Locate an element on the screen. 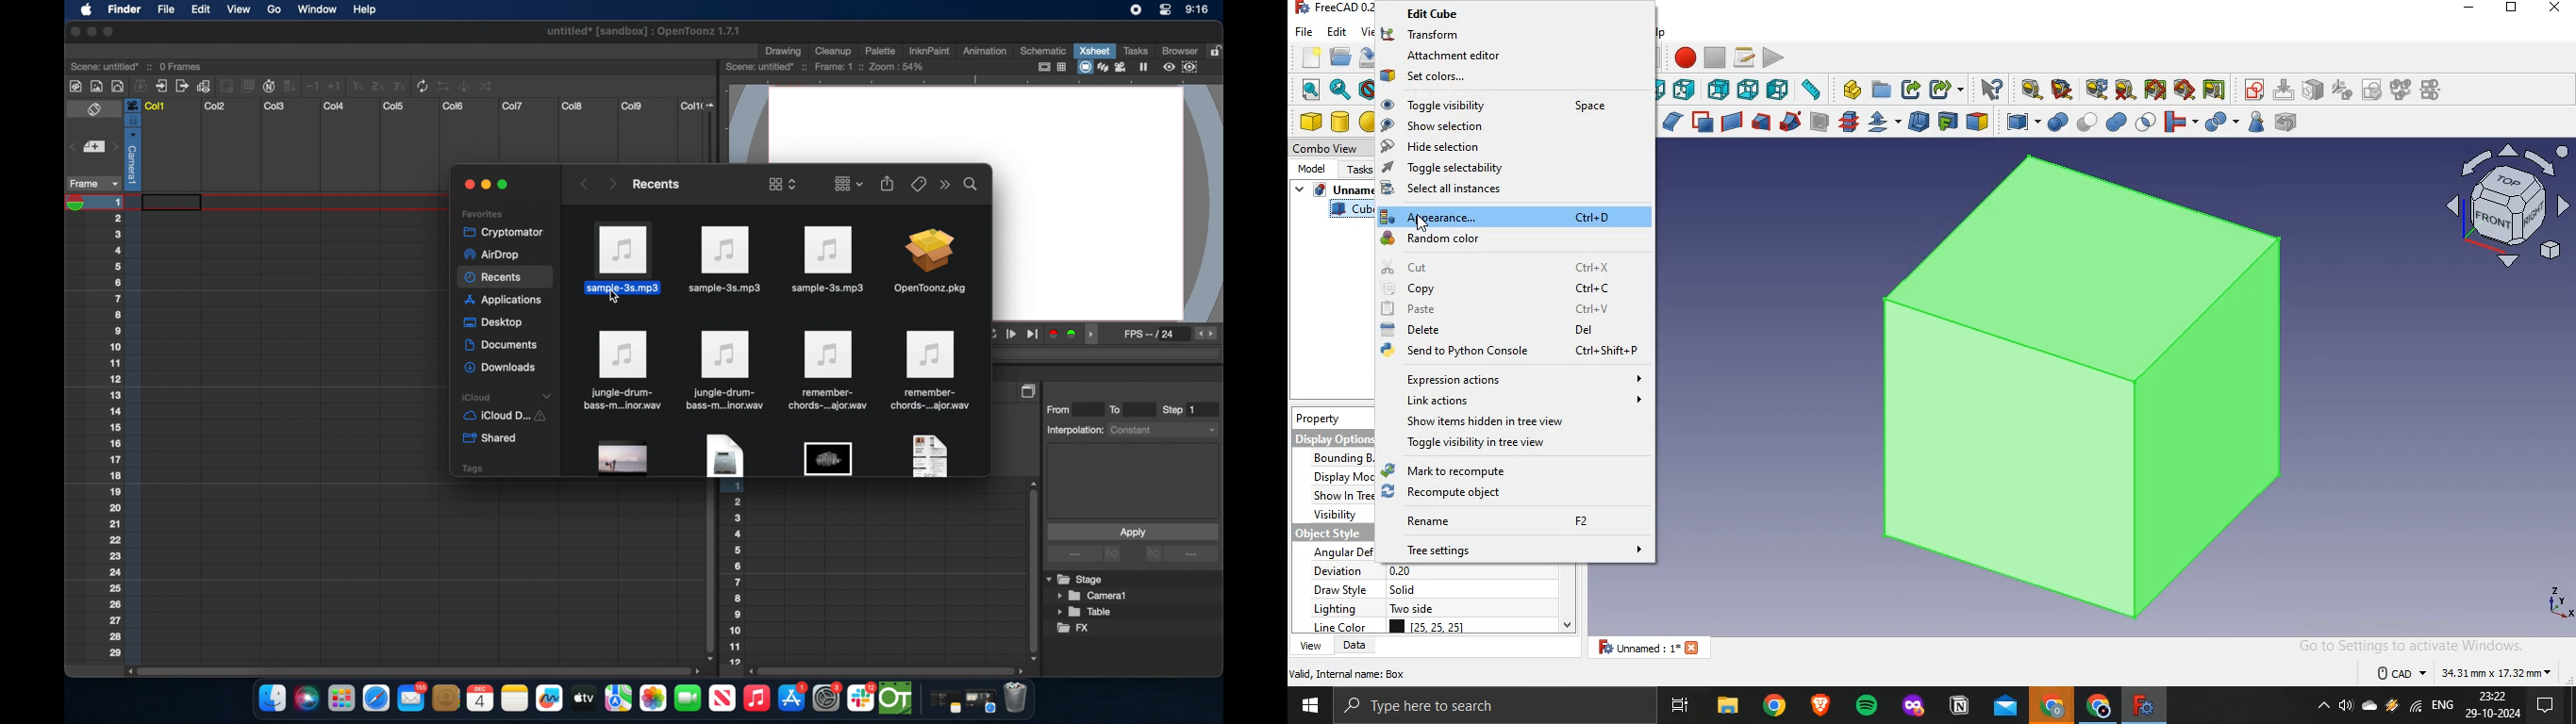  brave is located at coordinates (1820, 704).